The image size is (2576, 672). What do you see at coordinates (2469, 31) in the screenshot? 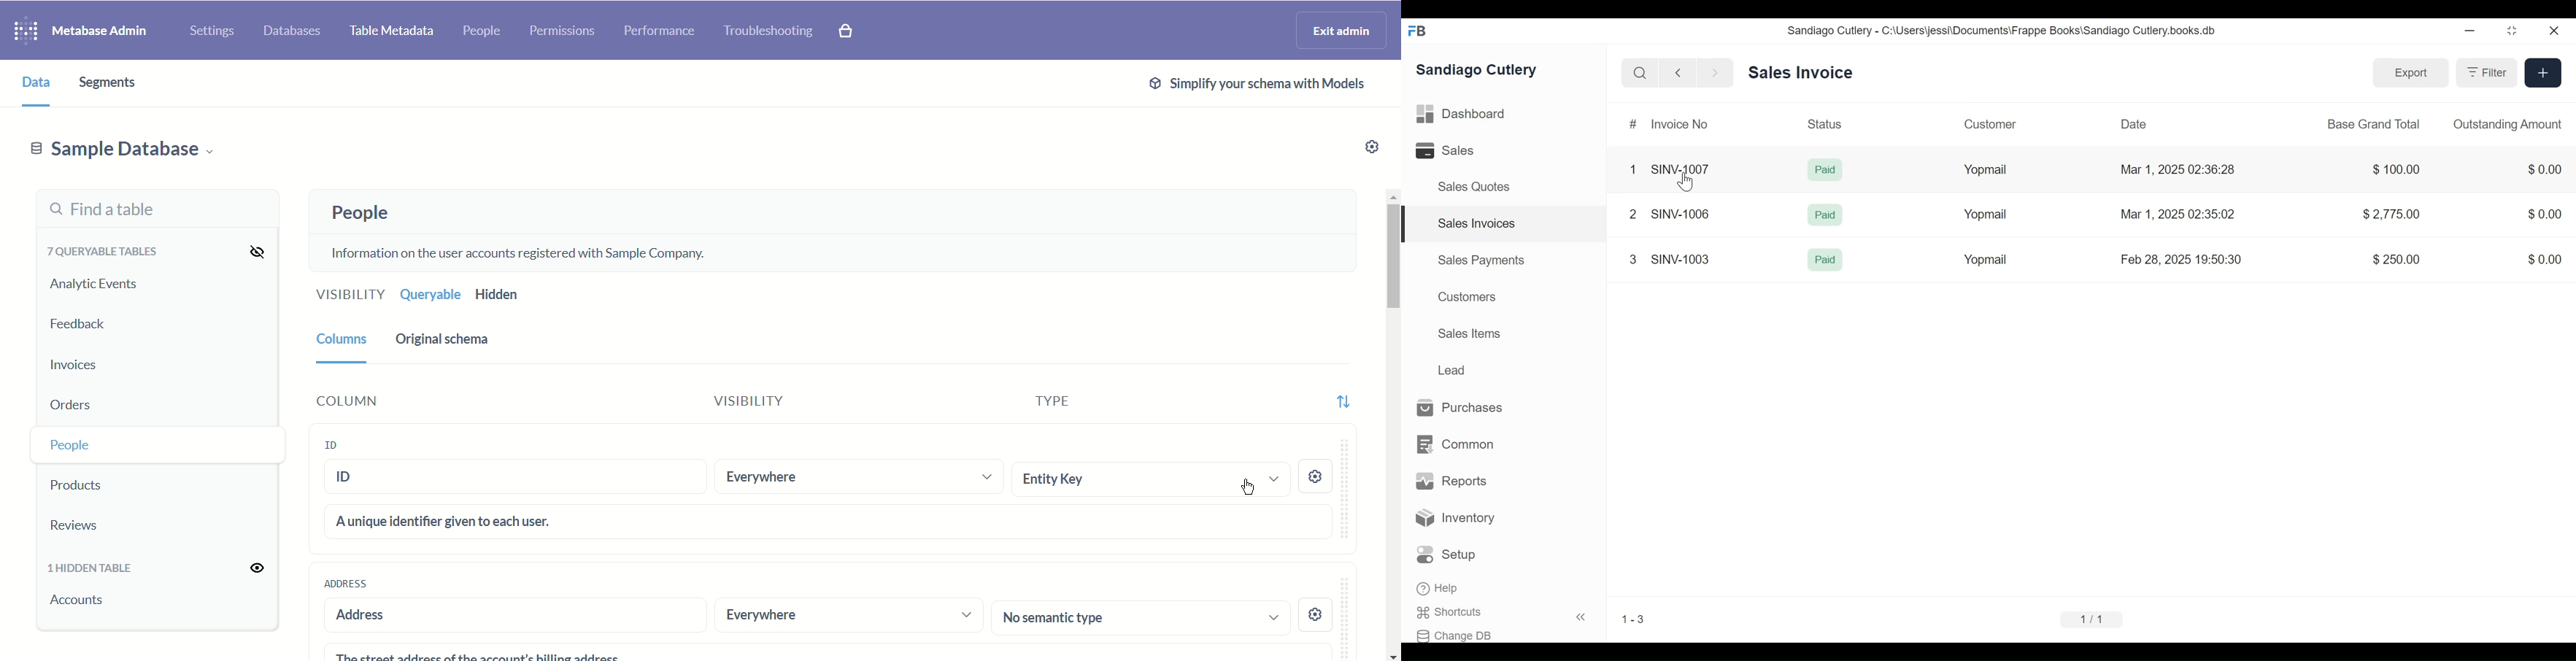
I see `Minimize` at bounding box center [2469, 31].